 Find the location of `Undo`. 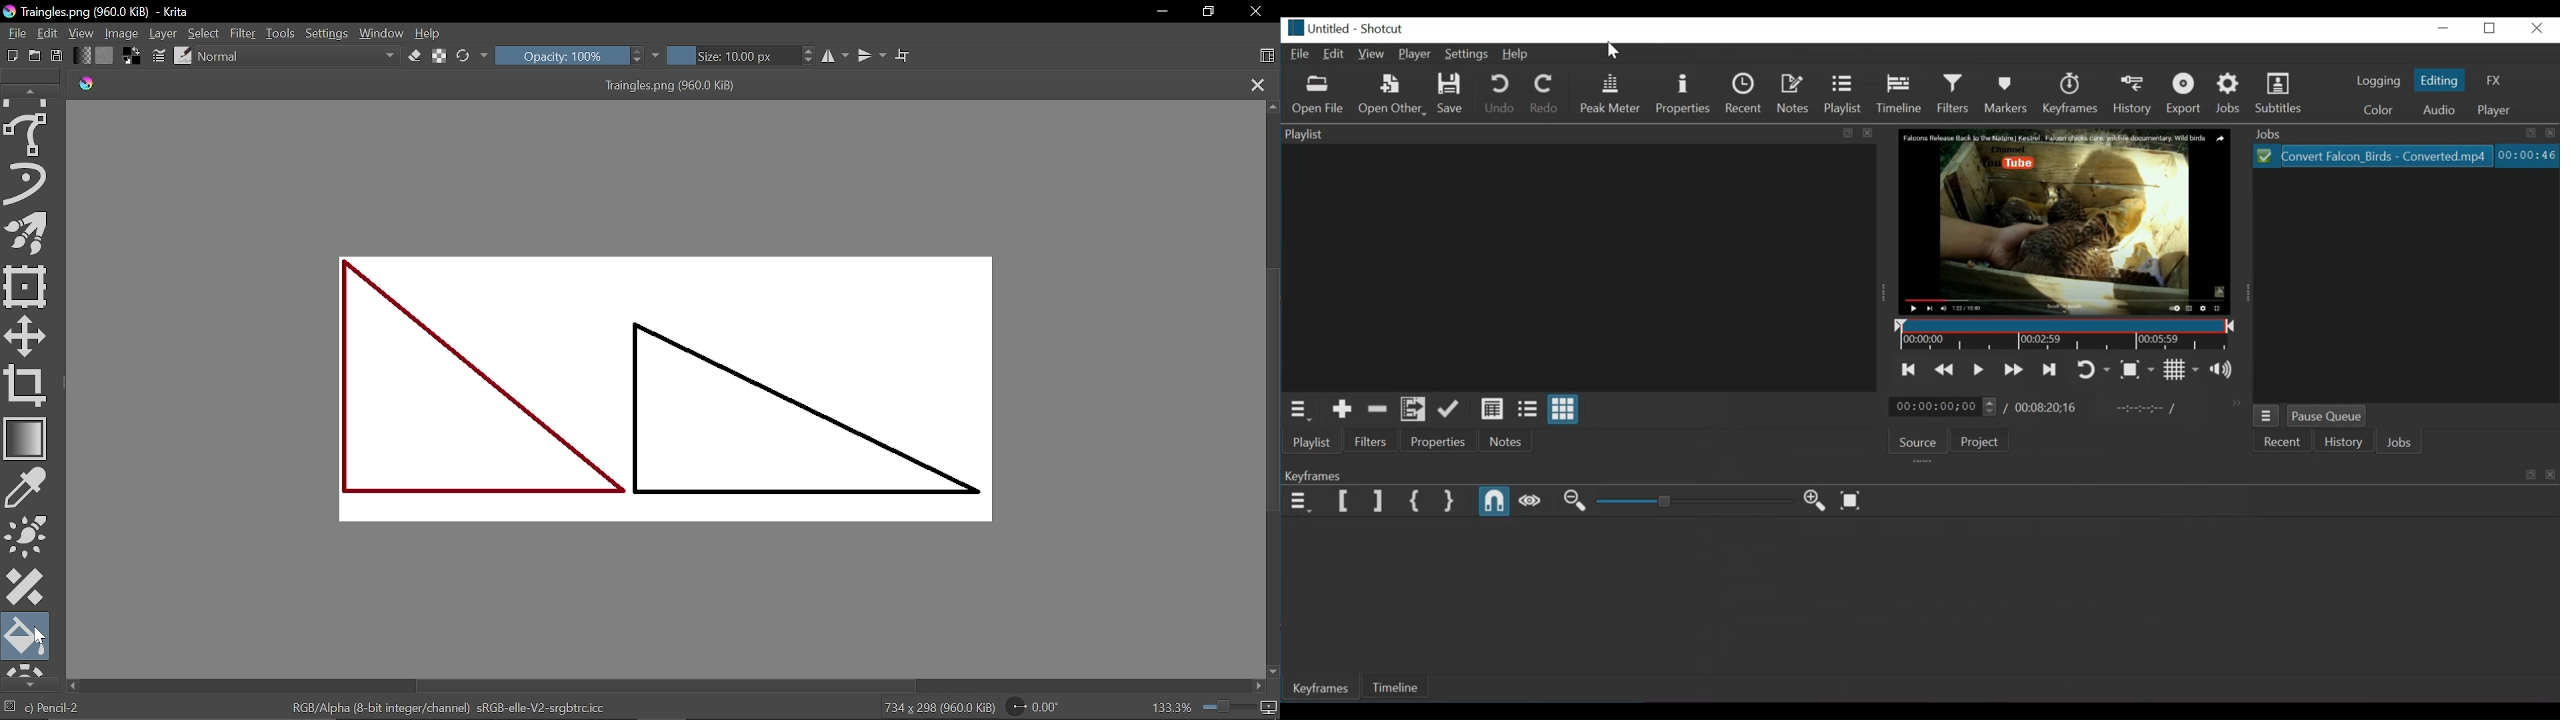

Undo is located at coordinates (1501, 94).